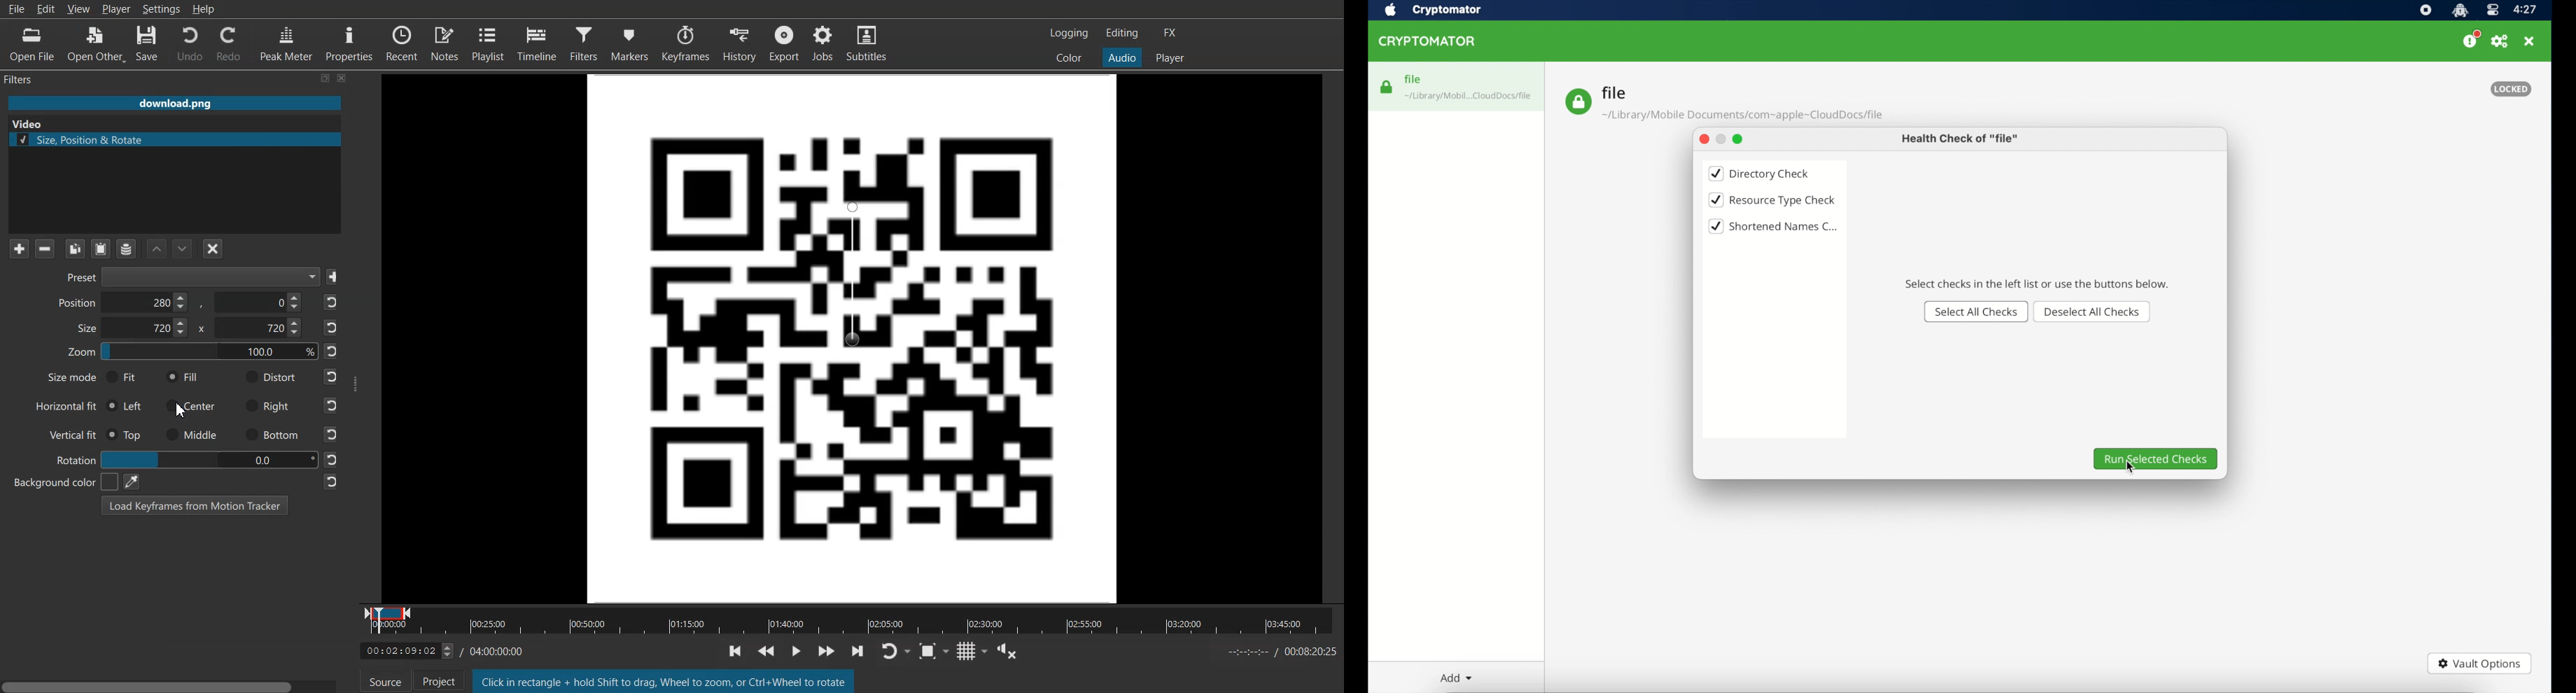 Image resolution: width=2576 pixels, height=700 pixels. I want to click on time, so click(2526, 10).